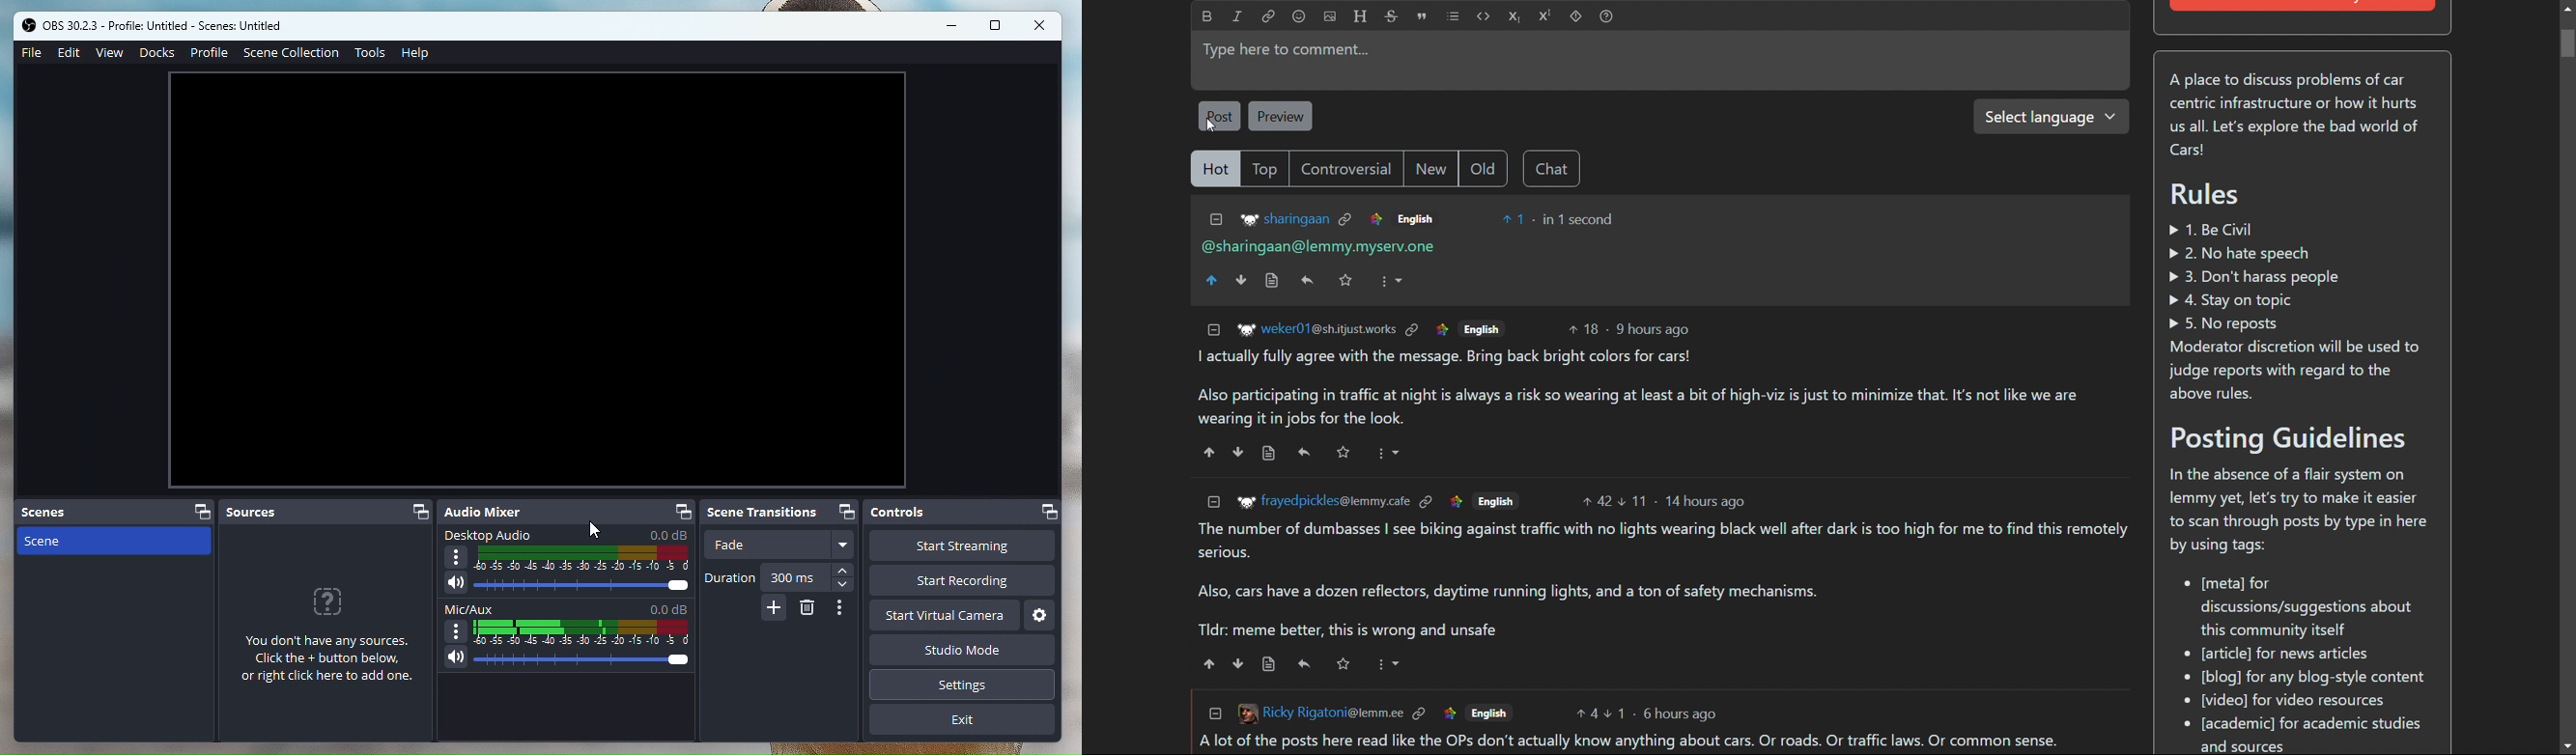 The width and height of the screenshot is (2576, 756). What do you see at coordinates (373, 54) in the screenshot?
I see `Tools` at bounding box center [373, 54].